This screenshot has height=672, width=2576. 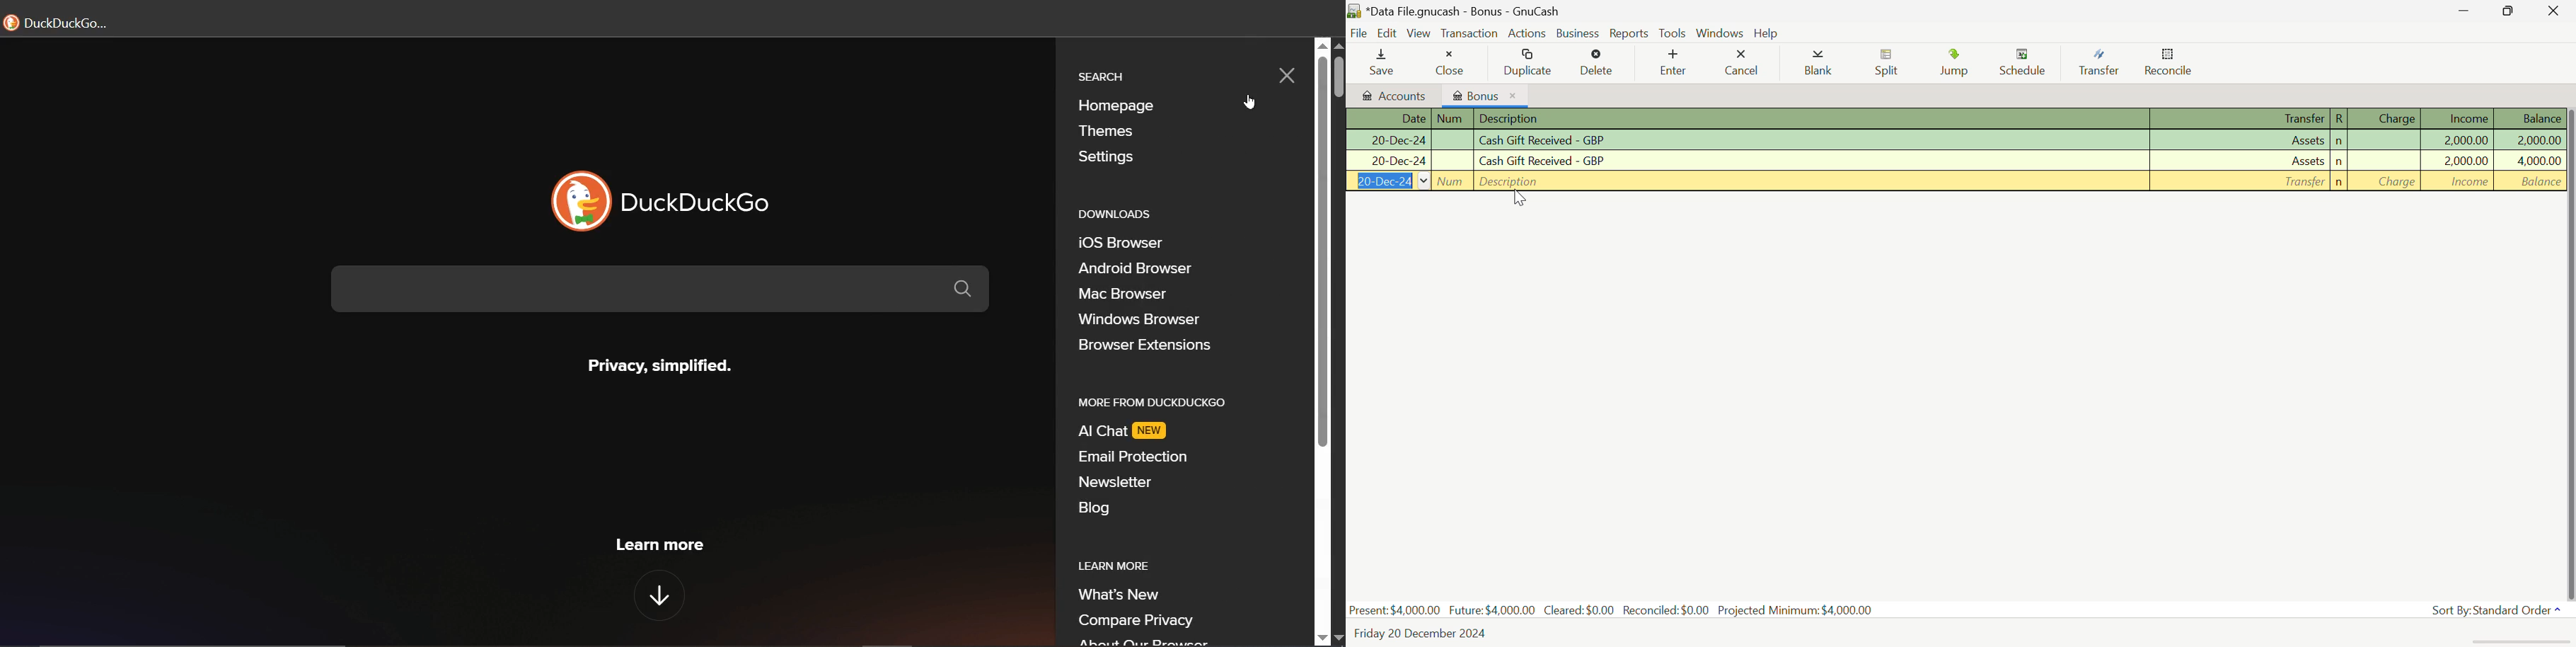 What do you see at coordinates (577, 202) in the screenshot?
I see `logo` at bounding box center [577, 202].